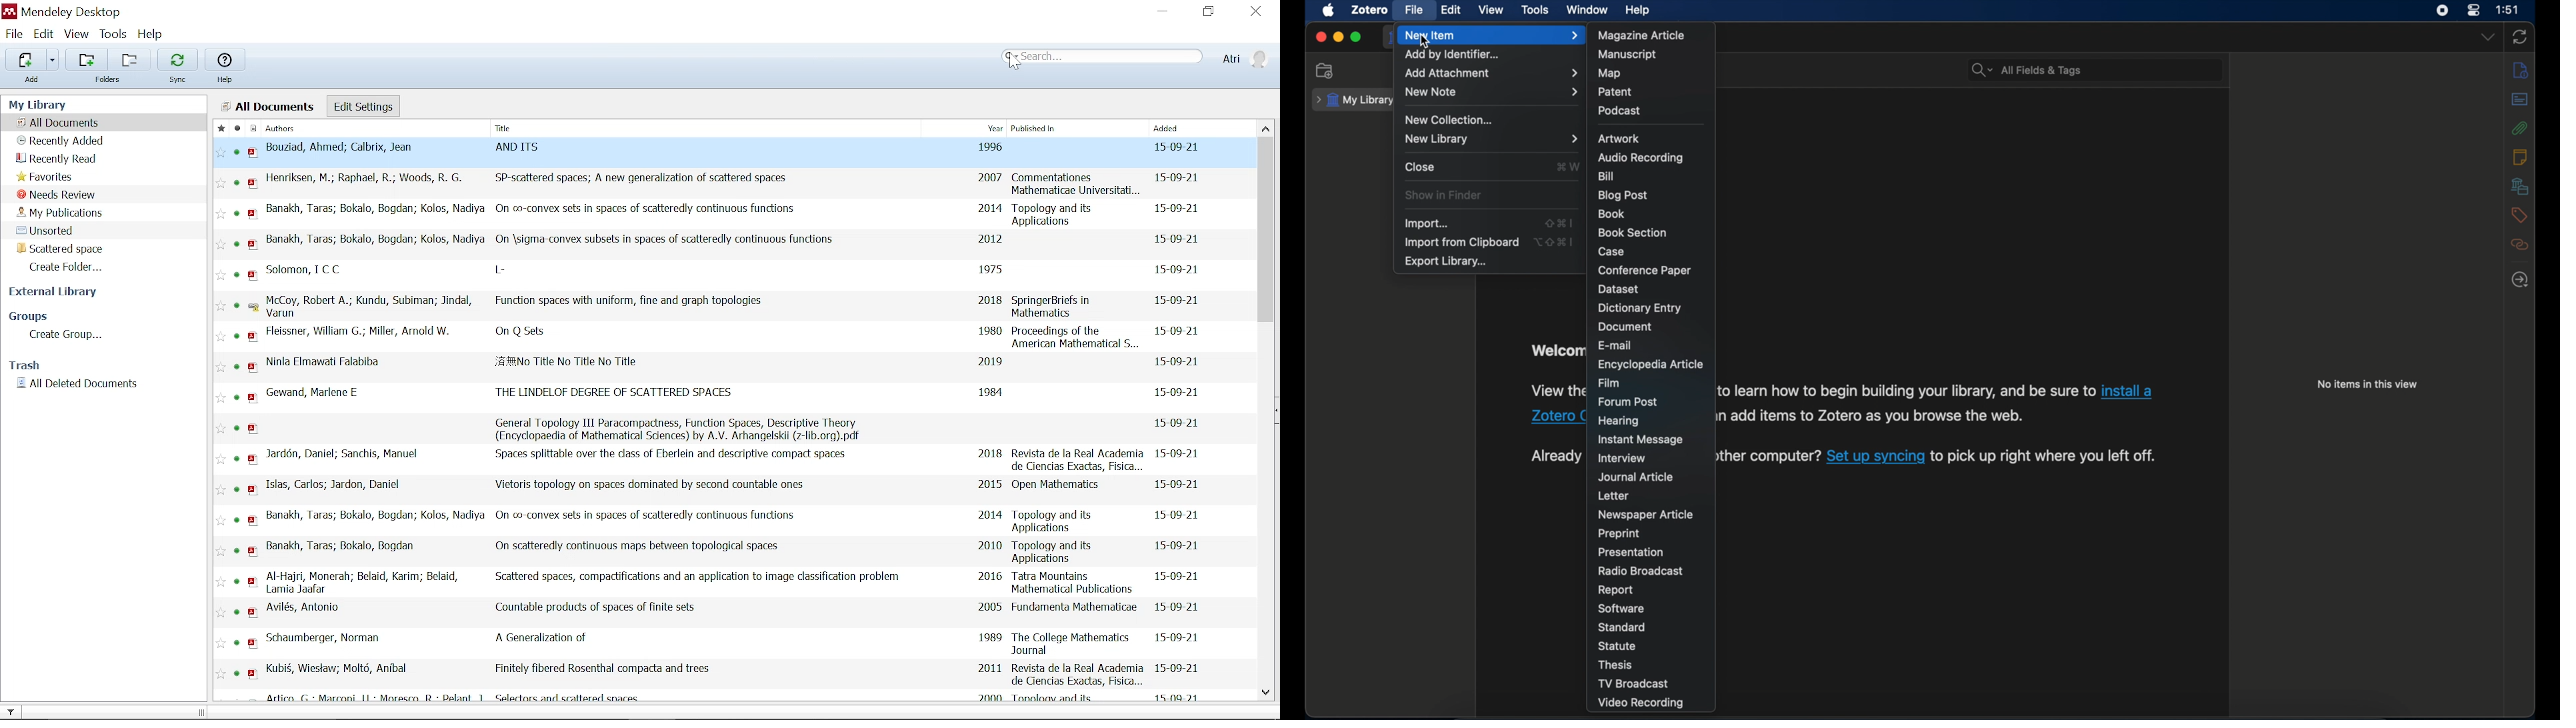 This screenshot has height=728, width=2576. Describe the element at coordinates (1206, 12) in the screenshot. I see `Restore down` at that location.